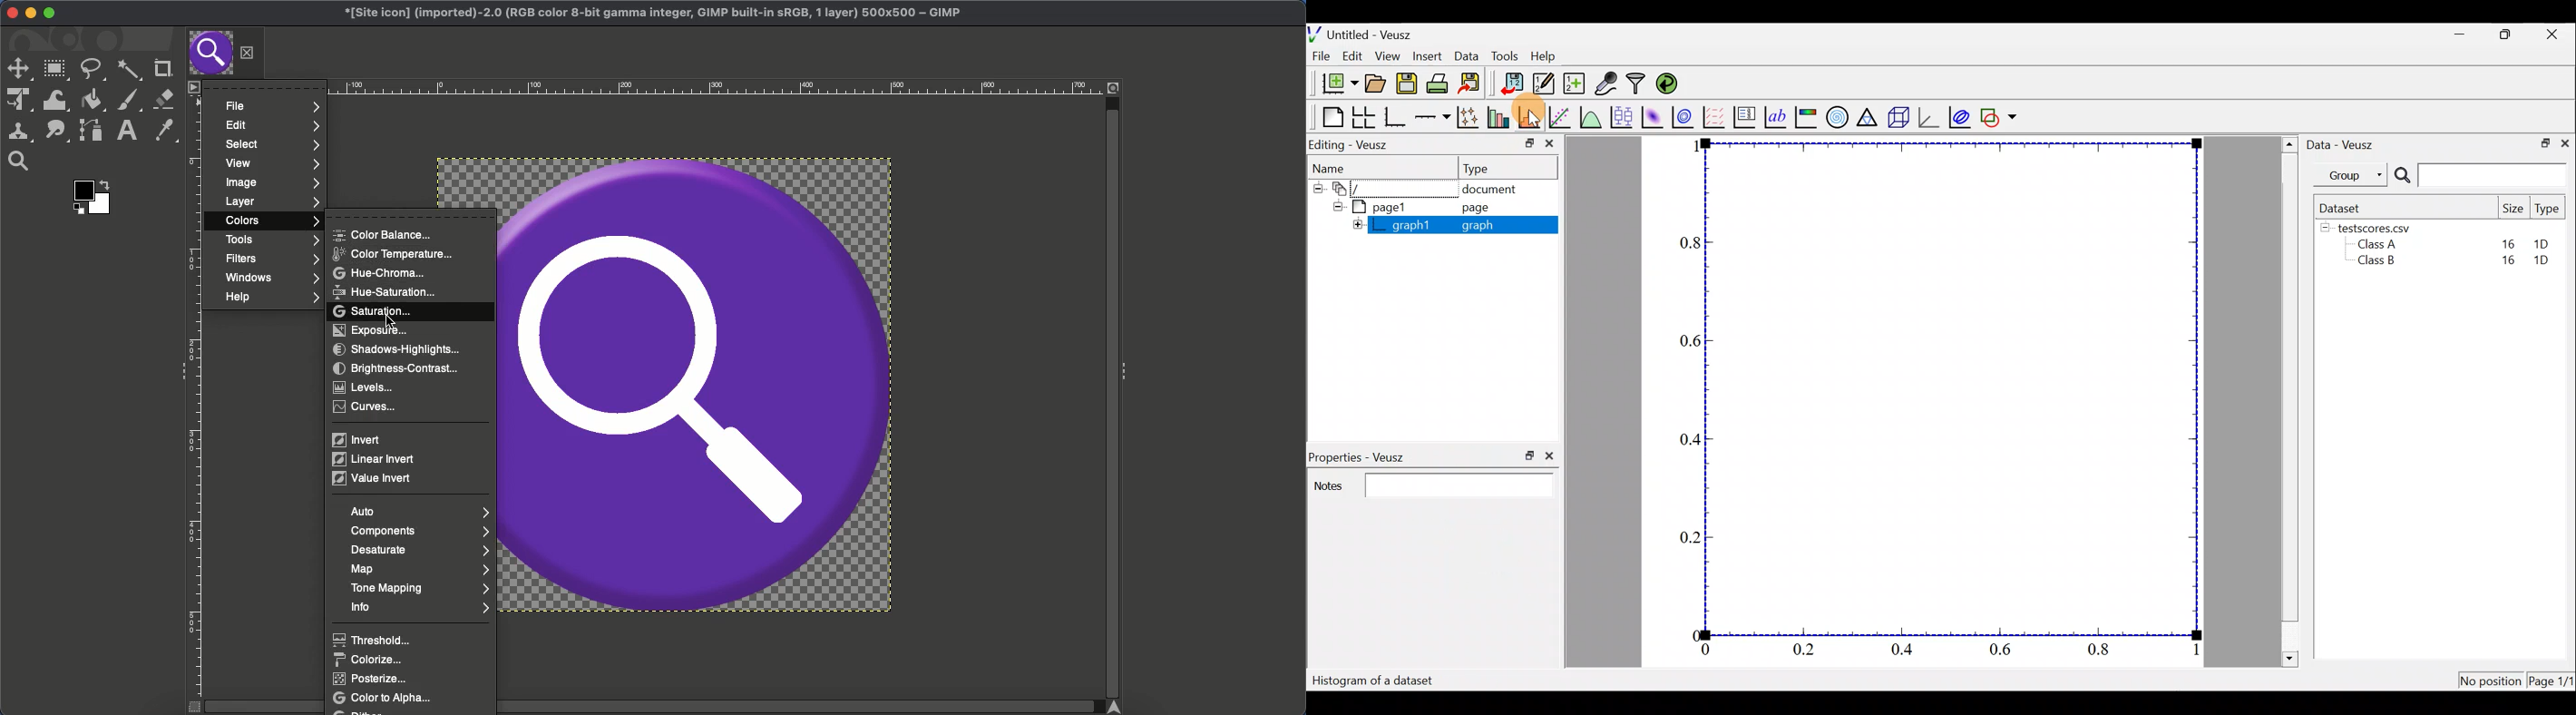  Describe the element at coordinates (2544, 244) in the screenshot. I see `1D` at that location.